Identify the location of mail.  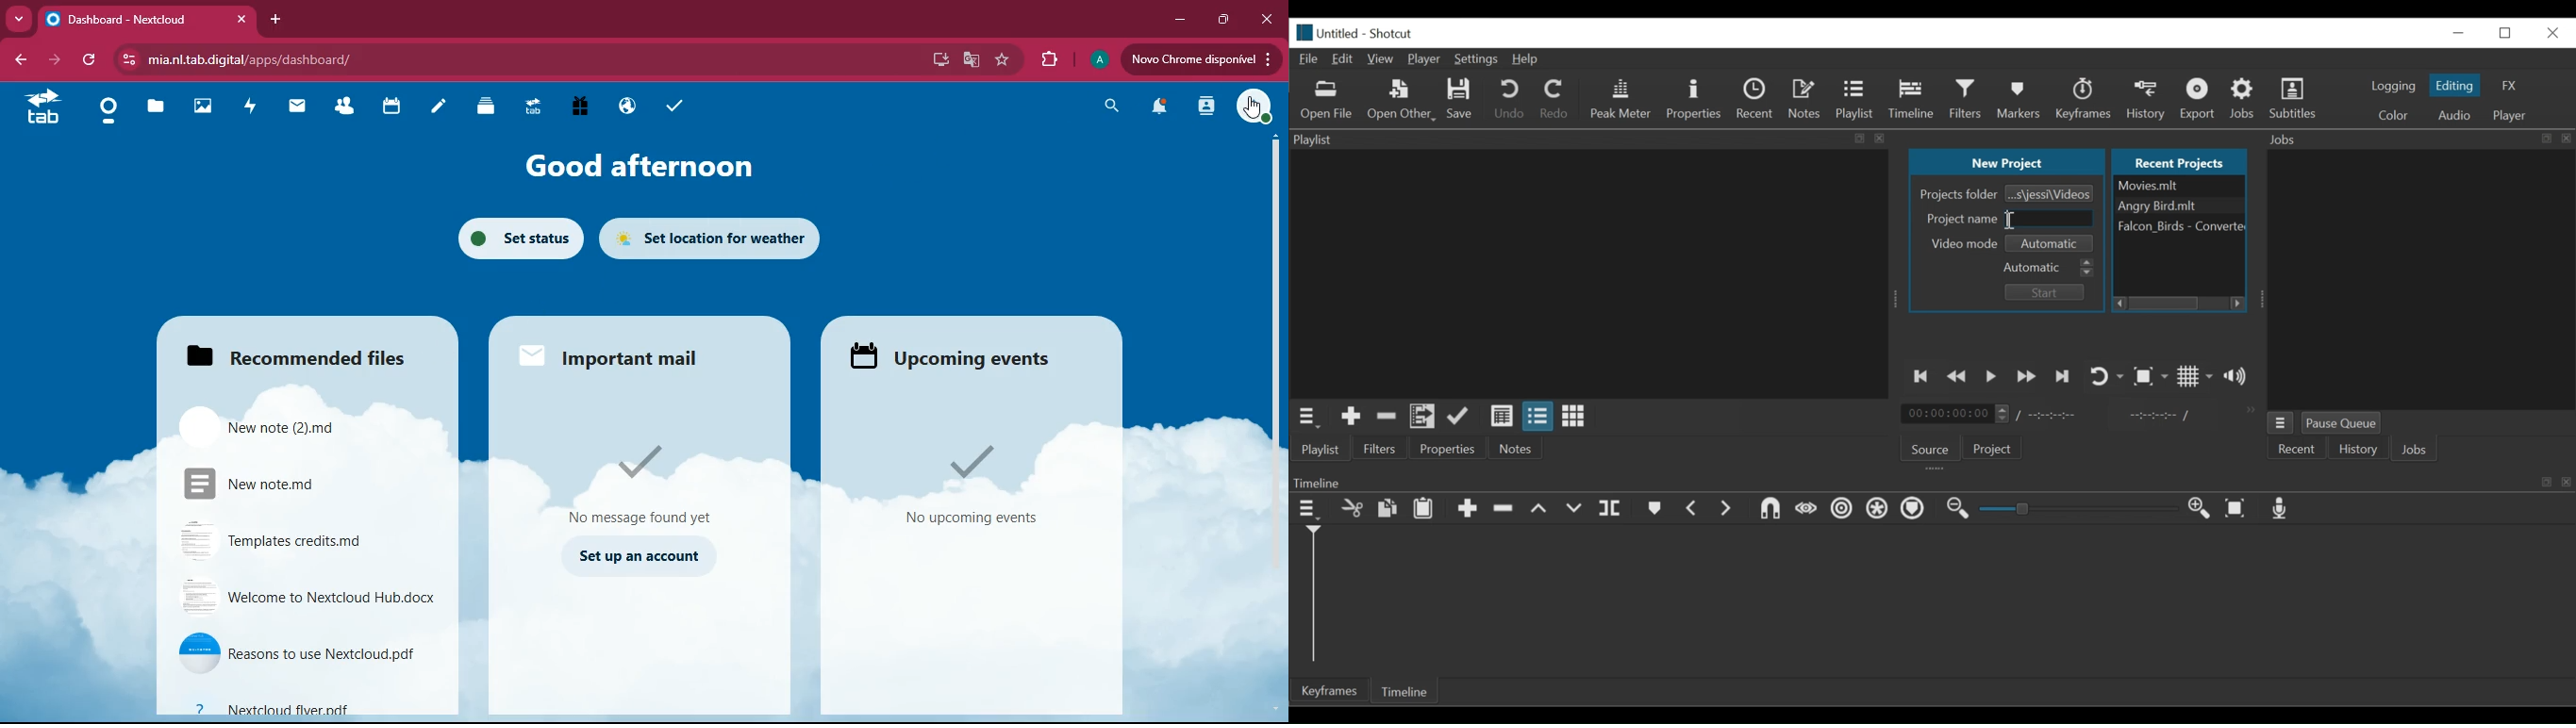
(647, 478).